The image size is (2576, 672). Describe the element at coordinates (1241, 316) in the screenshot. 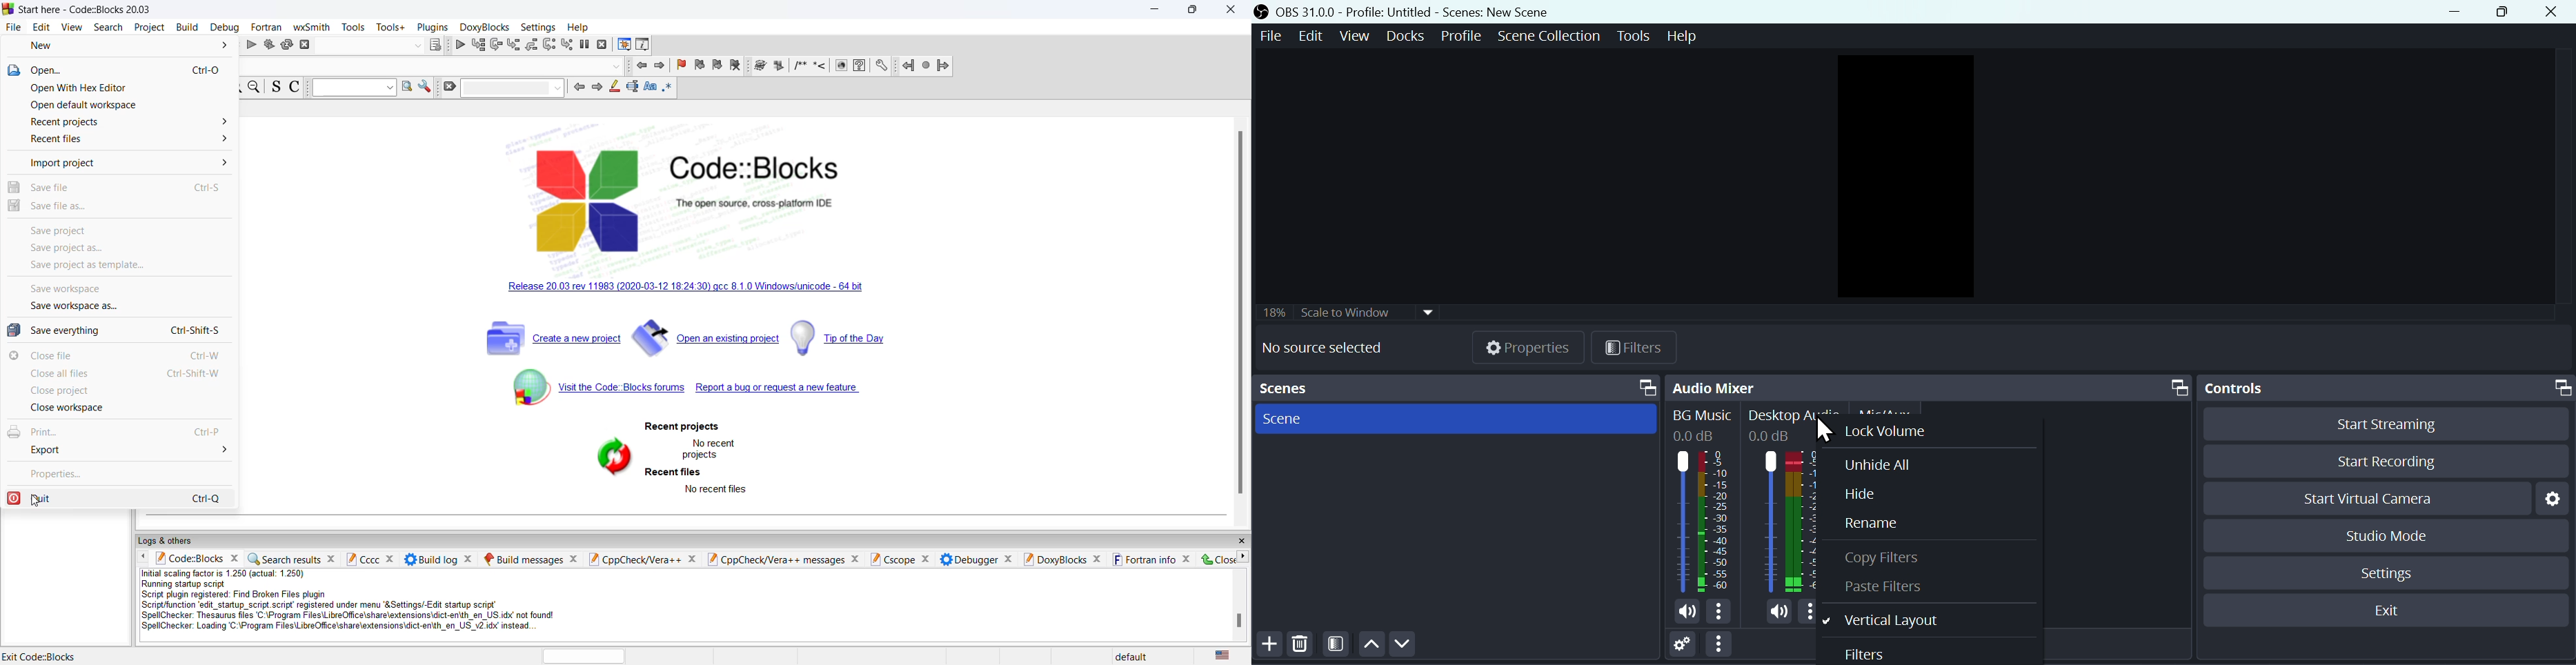

I see `scrollbar` at that location.